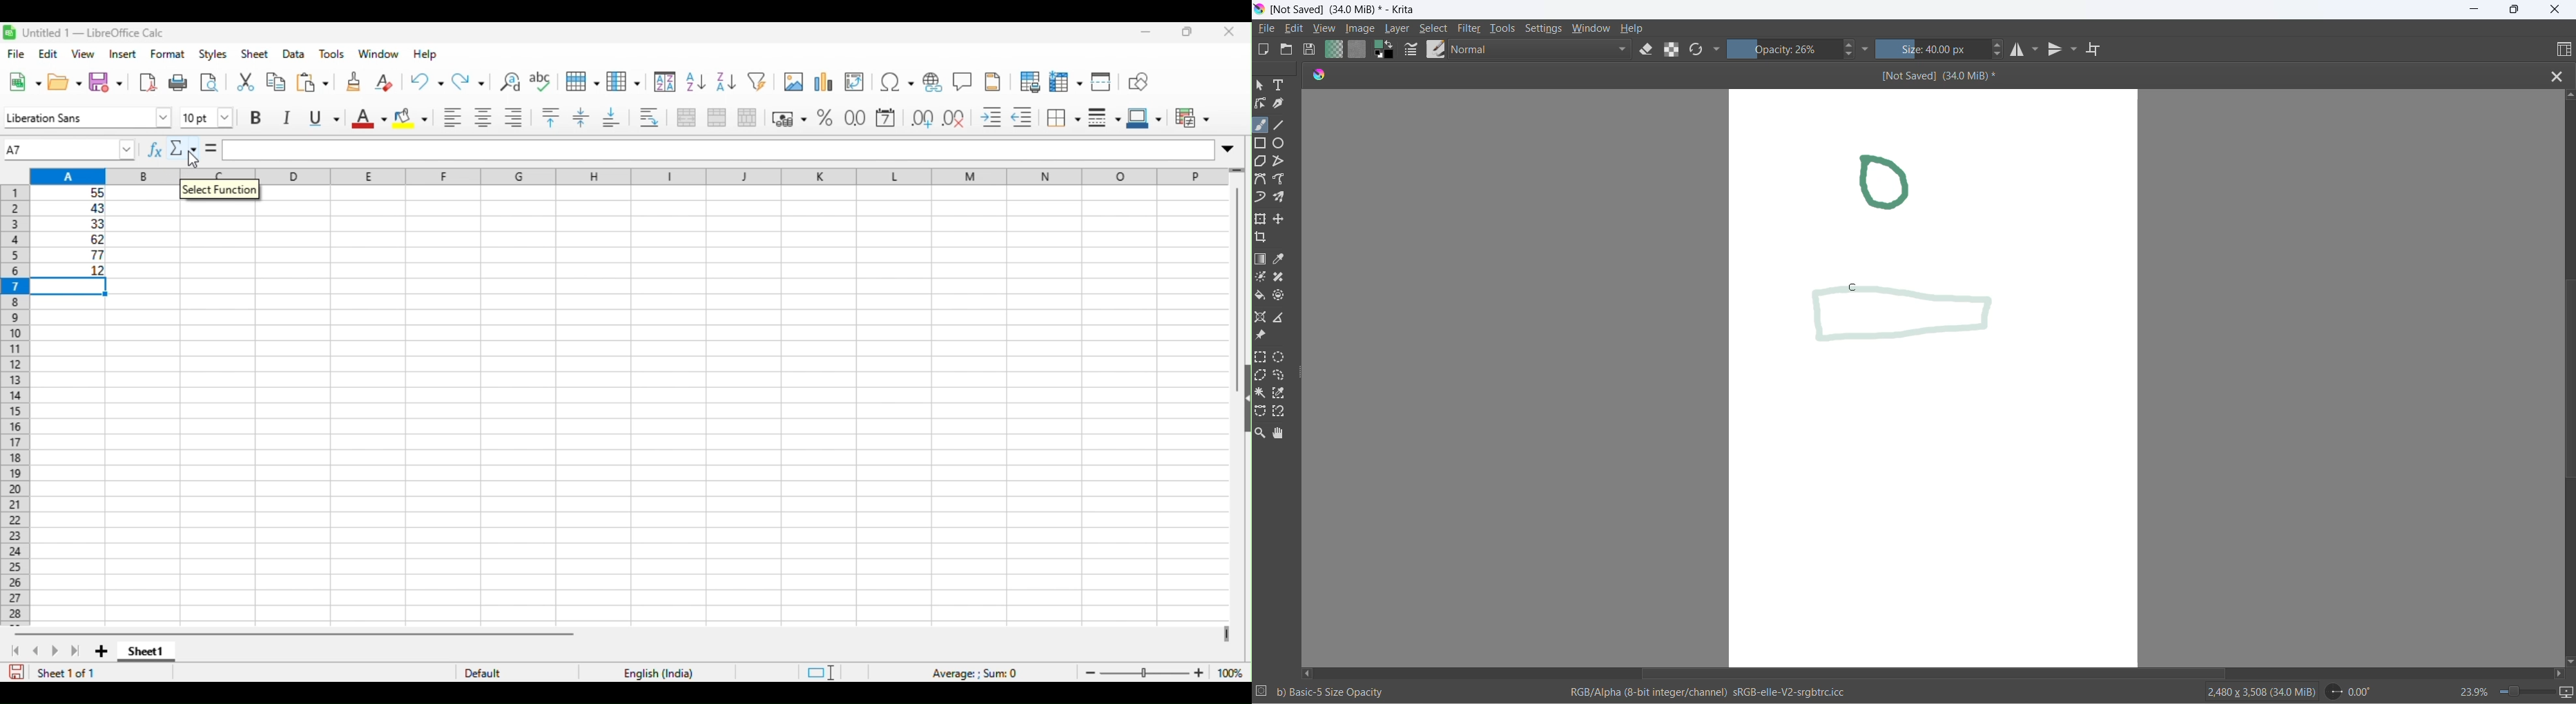  What do you see at coordinates (515, 118) in the screenshot?
I see `align right` at bounding box center [515, 118].